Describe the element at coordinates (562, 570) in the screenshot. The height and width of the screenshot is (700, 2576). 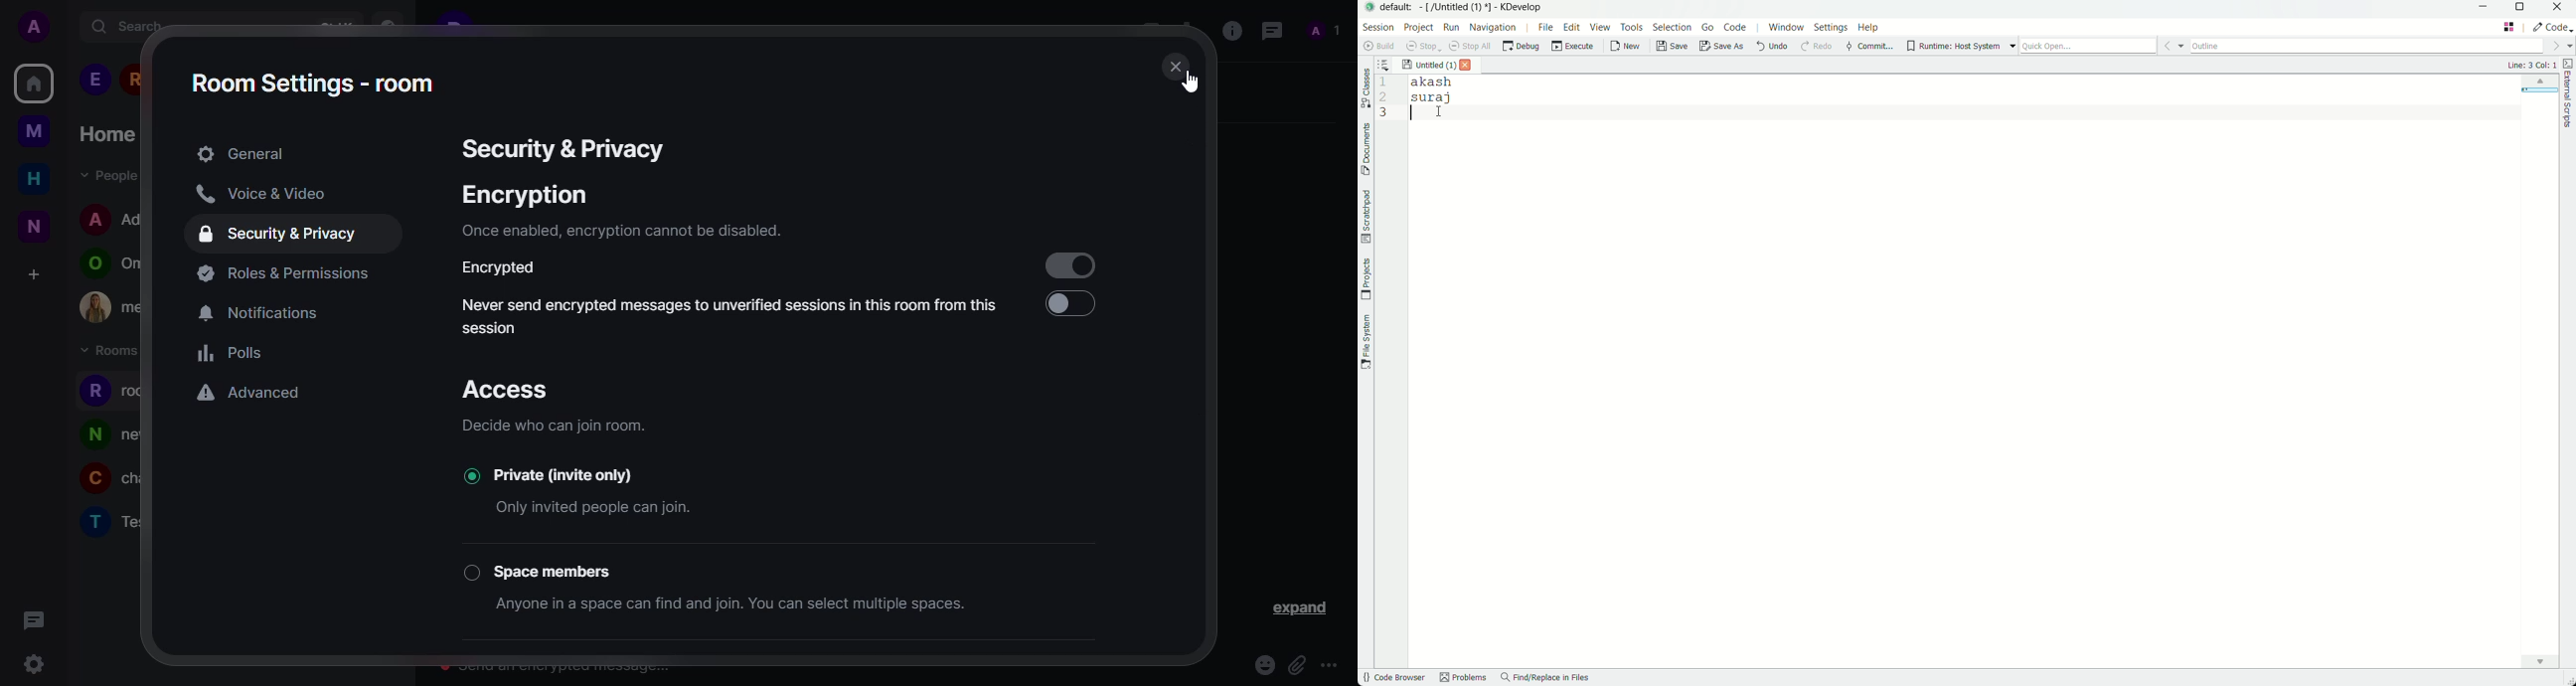
I see `space` at that location.